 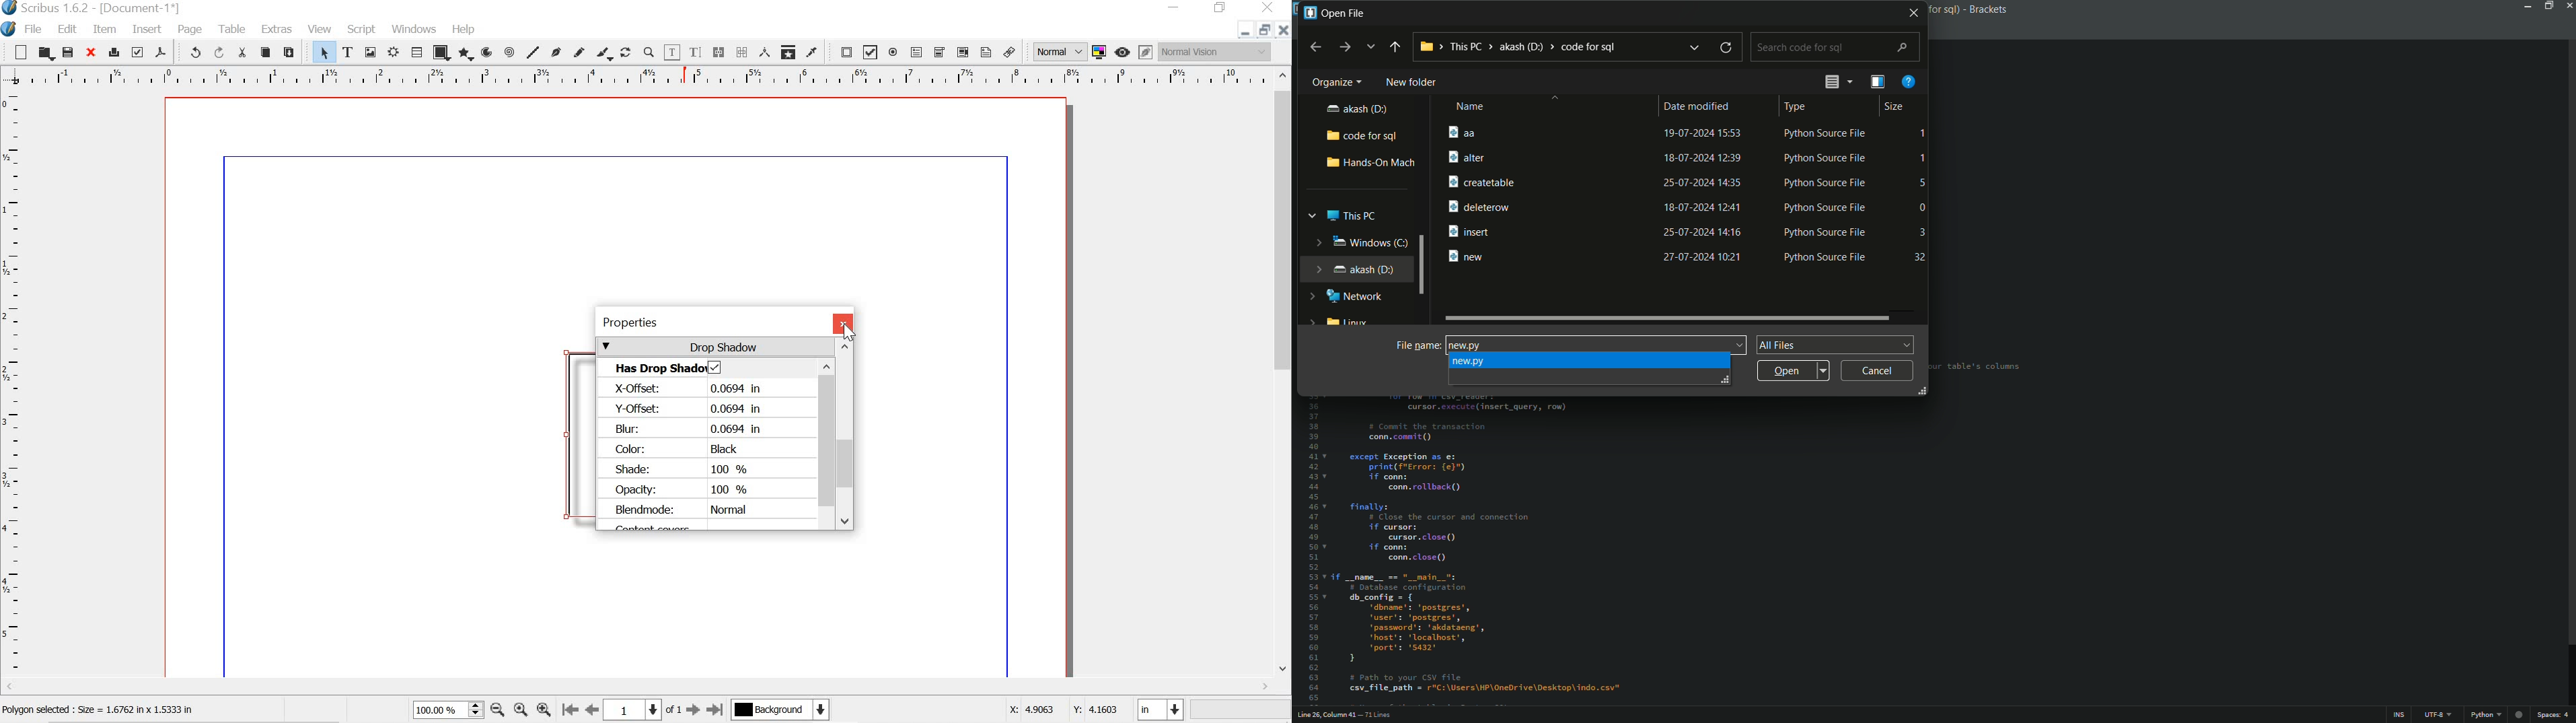 I want to click on 18-07-2024 12:41, so click(x=1704, y=206).